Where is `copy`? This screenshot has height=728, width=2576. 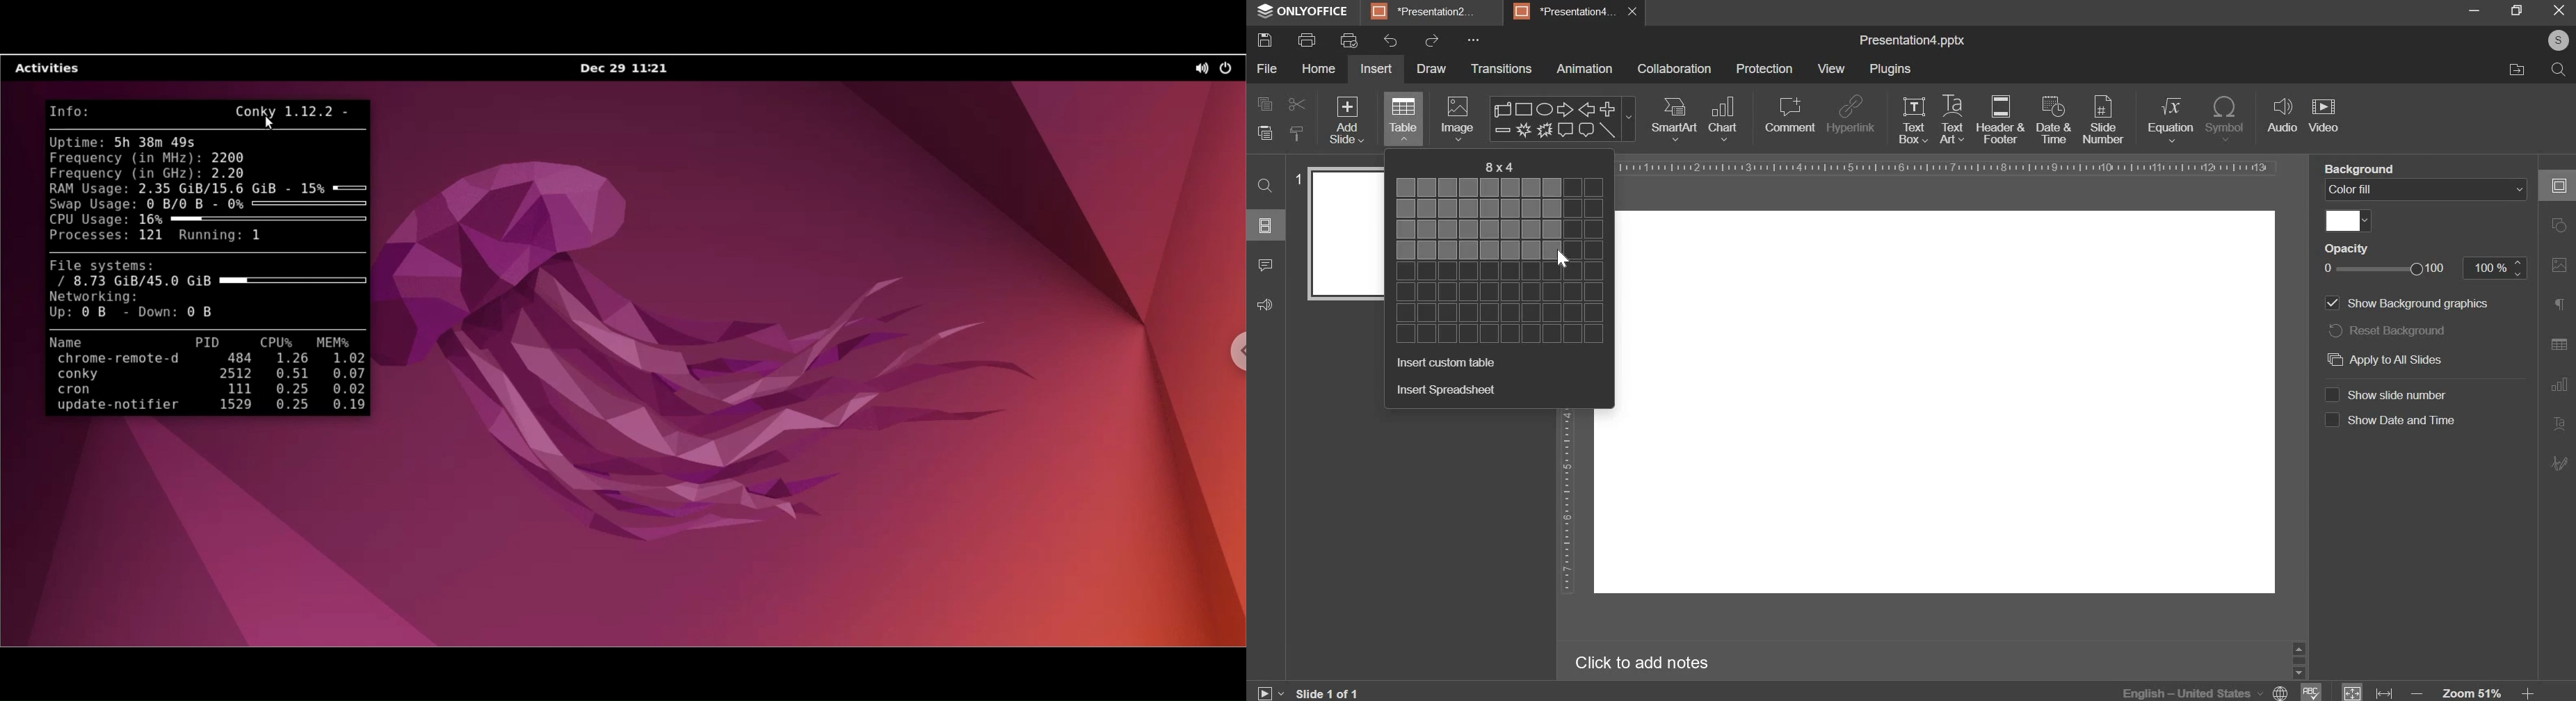
copy is located at coordinates (1263, 105).